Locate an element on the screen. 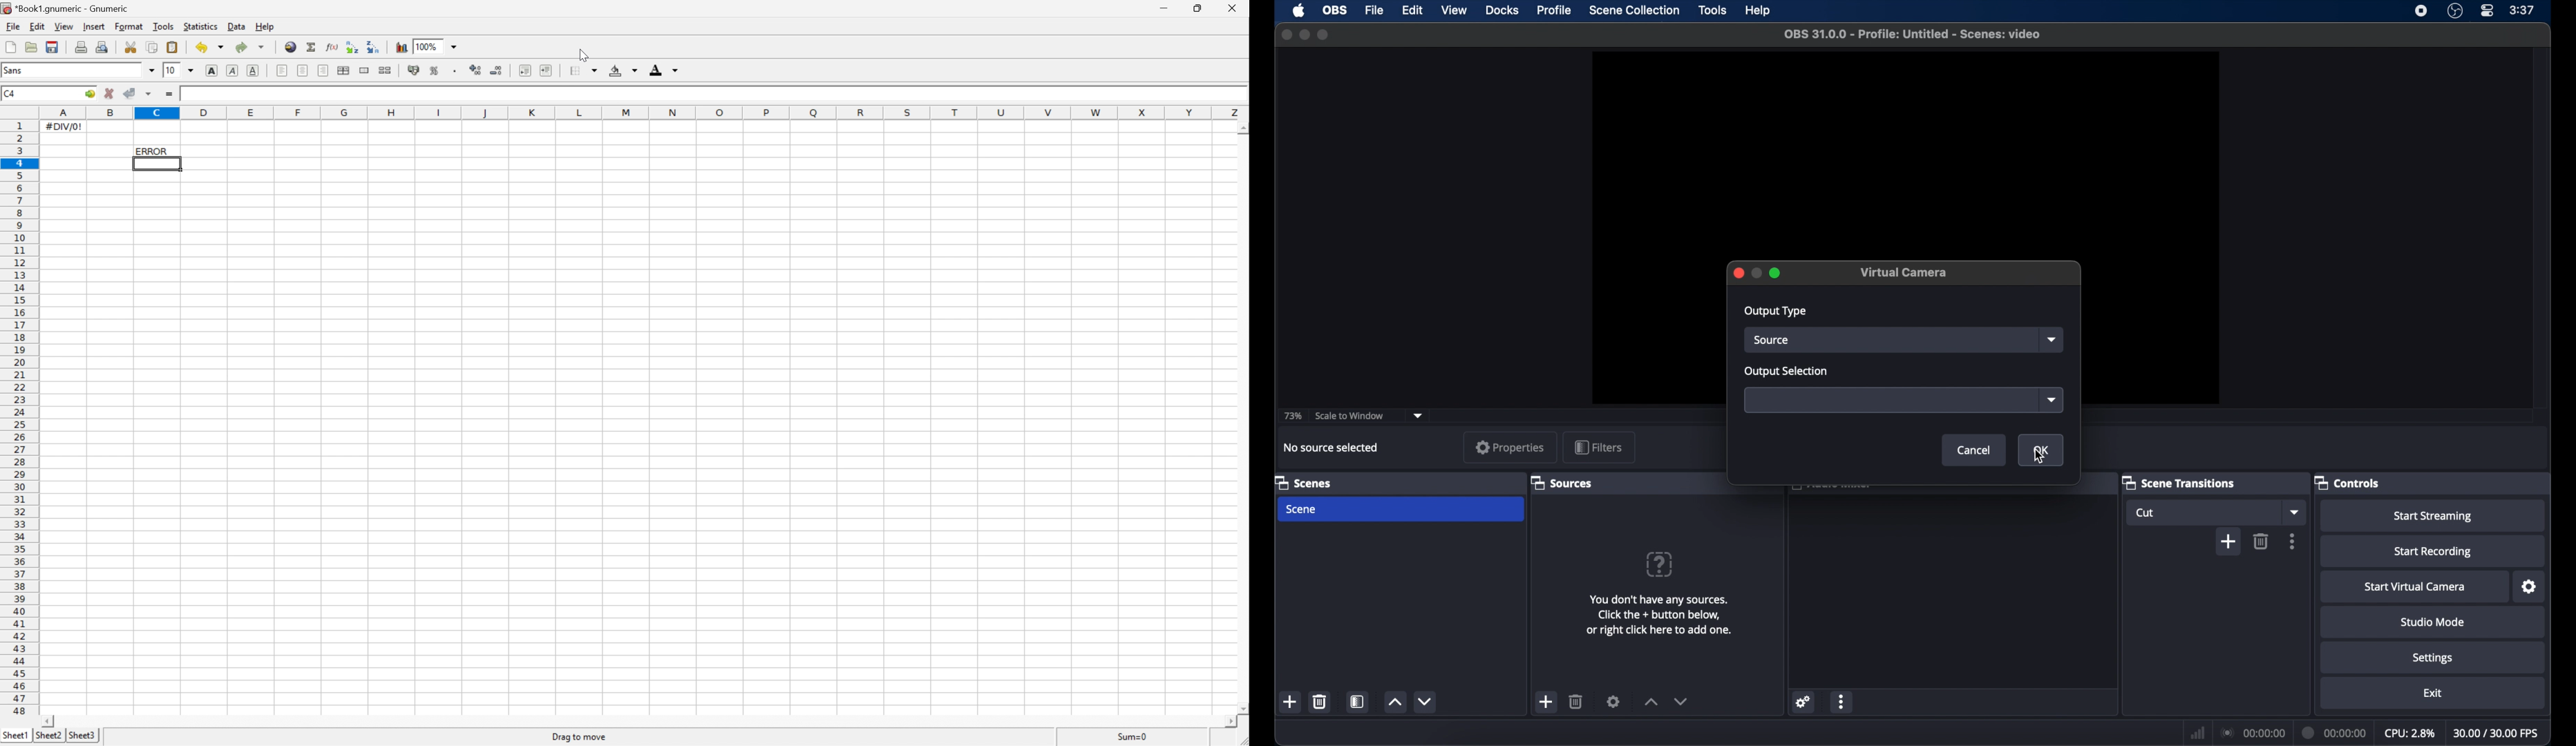  edit is located at coordinates (1412, 10).